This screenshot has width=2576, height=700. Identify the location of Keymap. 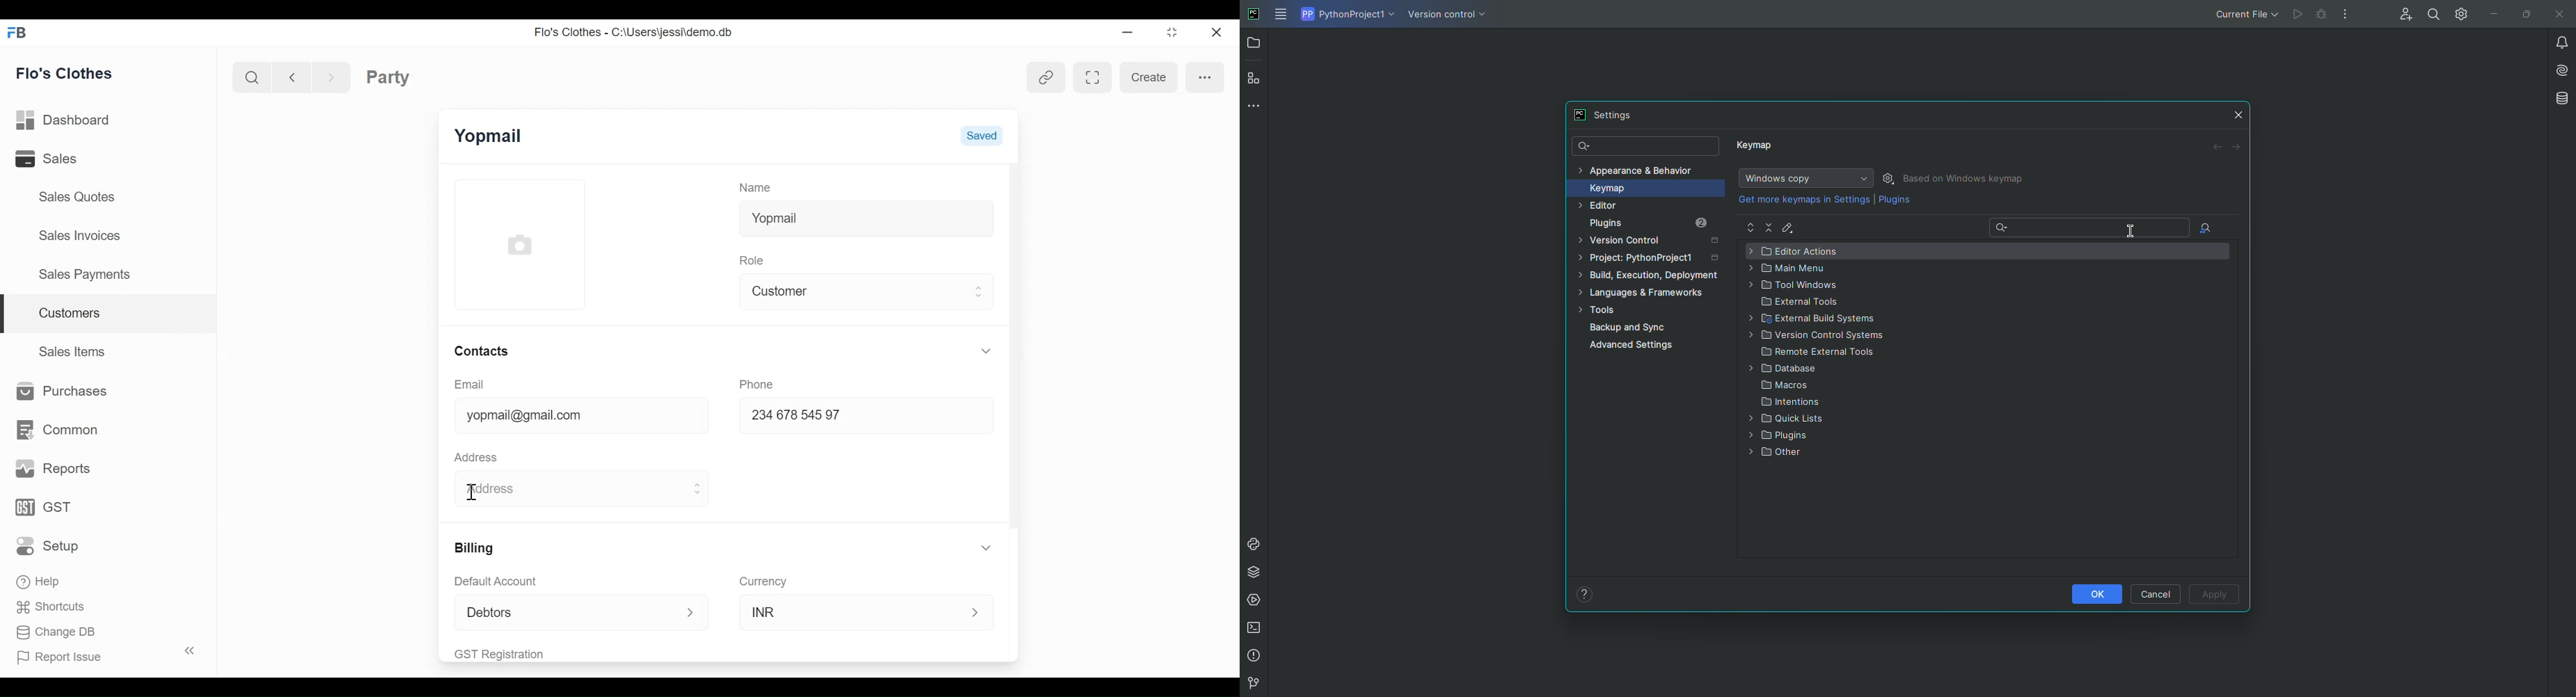
(1641, 188).